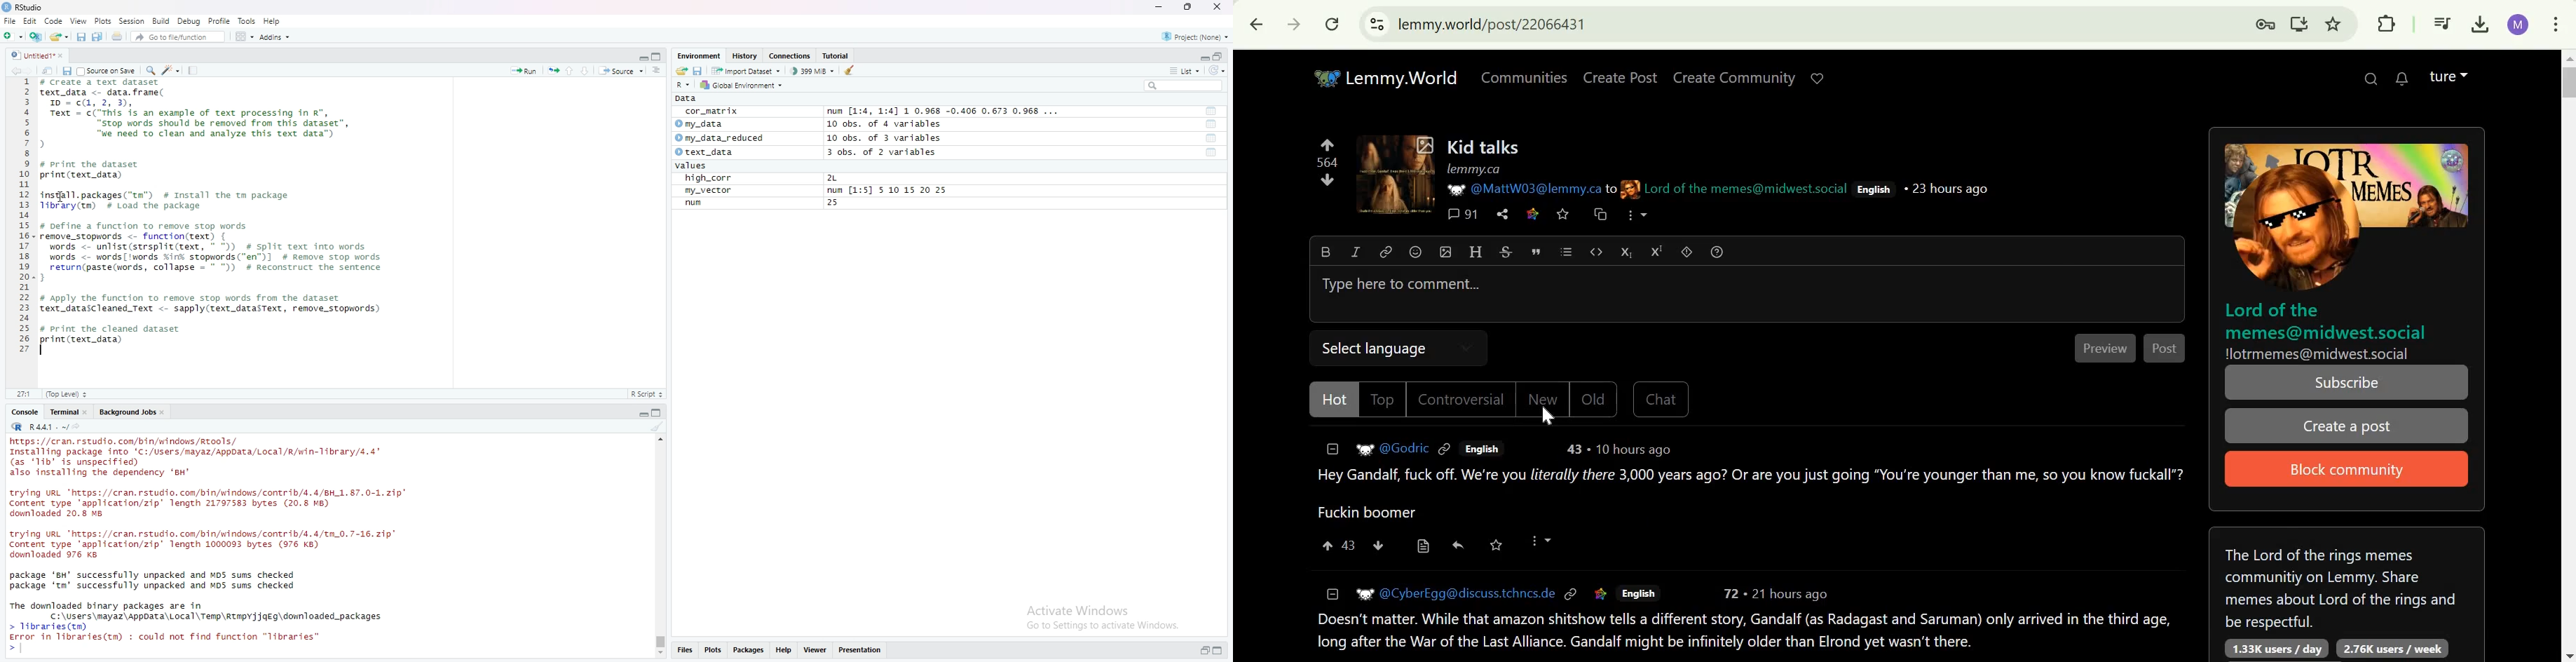 The height and width of the screenshot is (672, 2576). I want to click on view, so click(79, 21).